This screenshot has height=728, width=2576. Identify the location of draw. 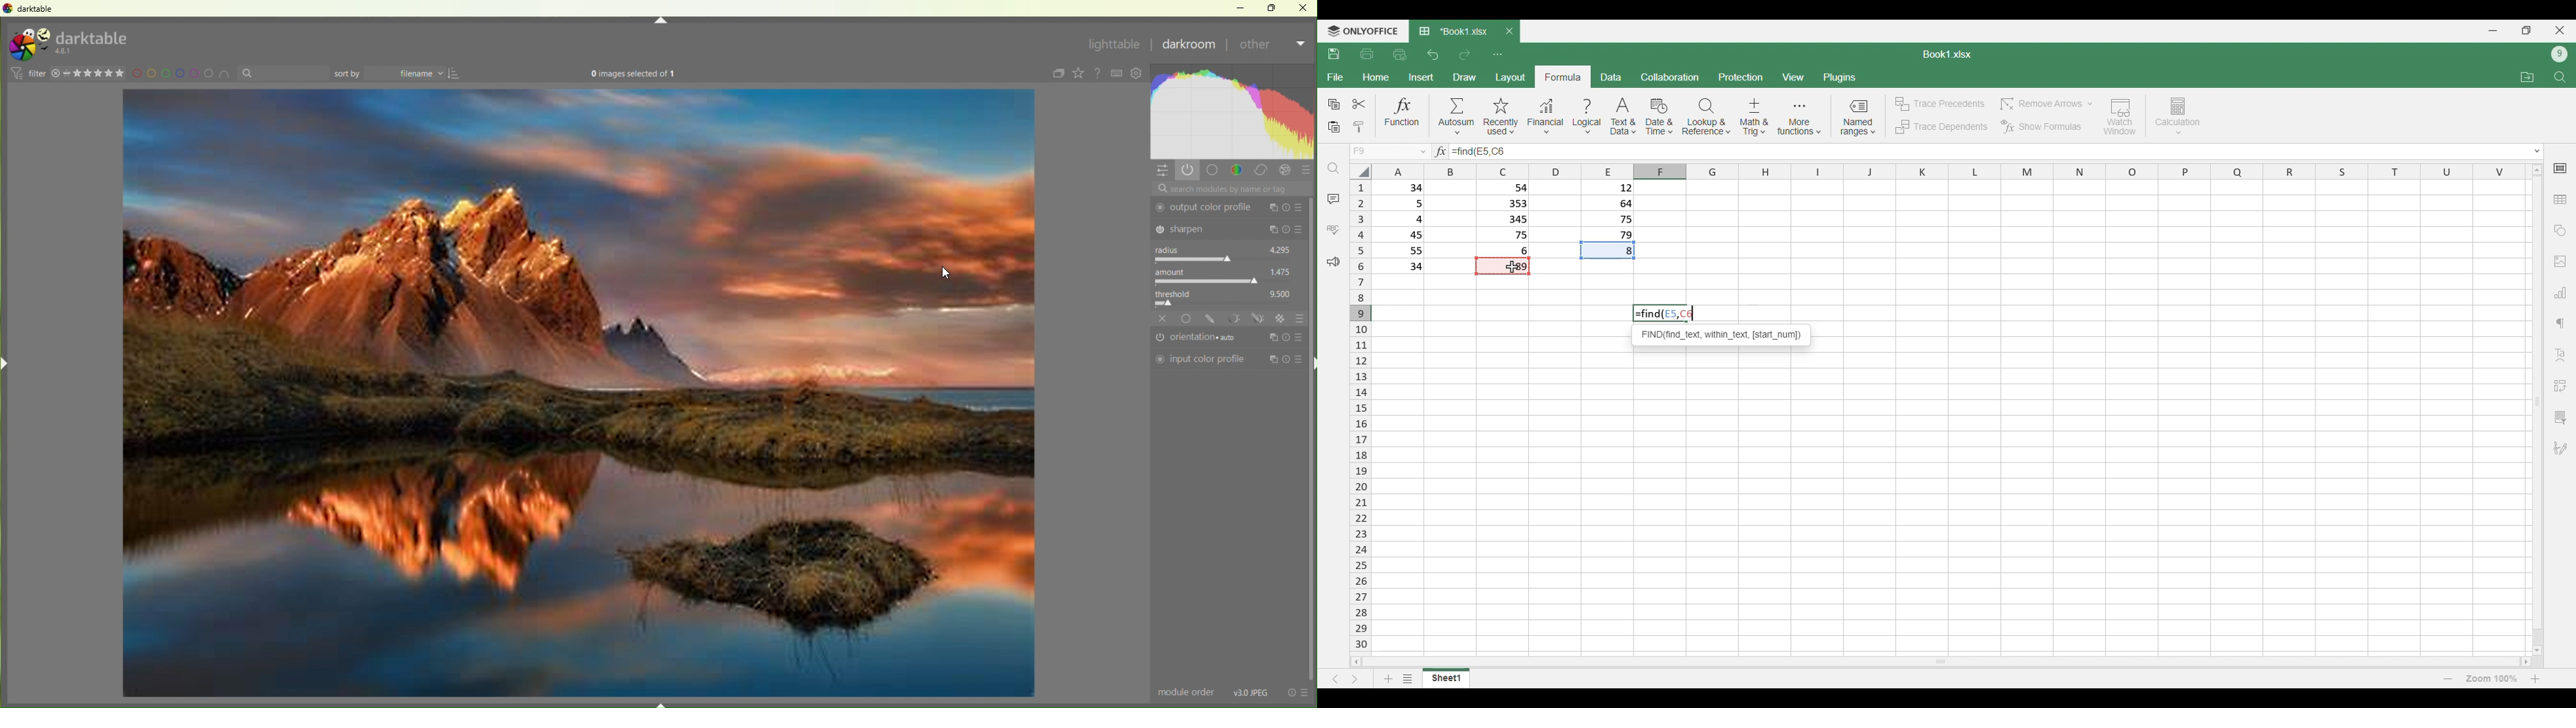
(1212, 319).